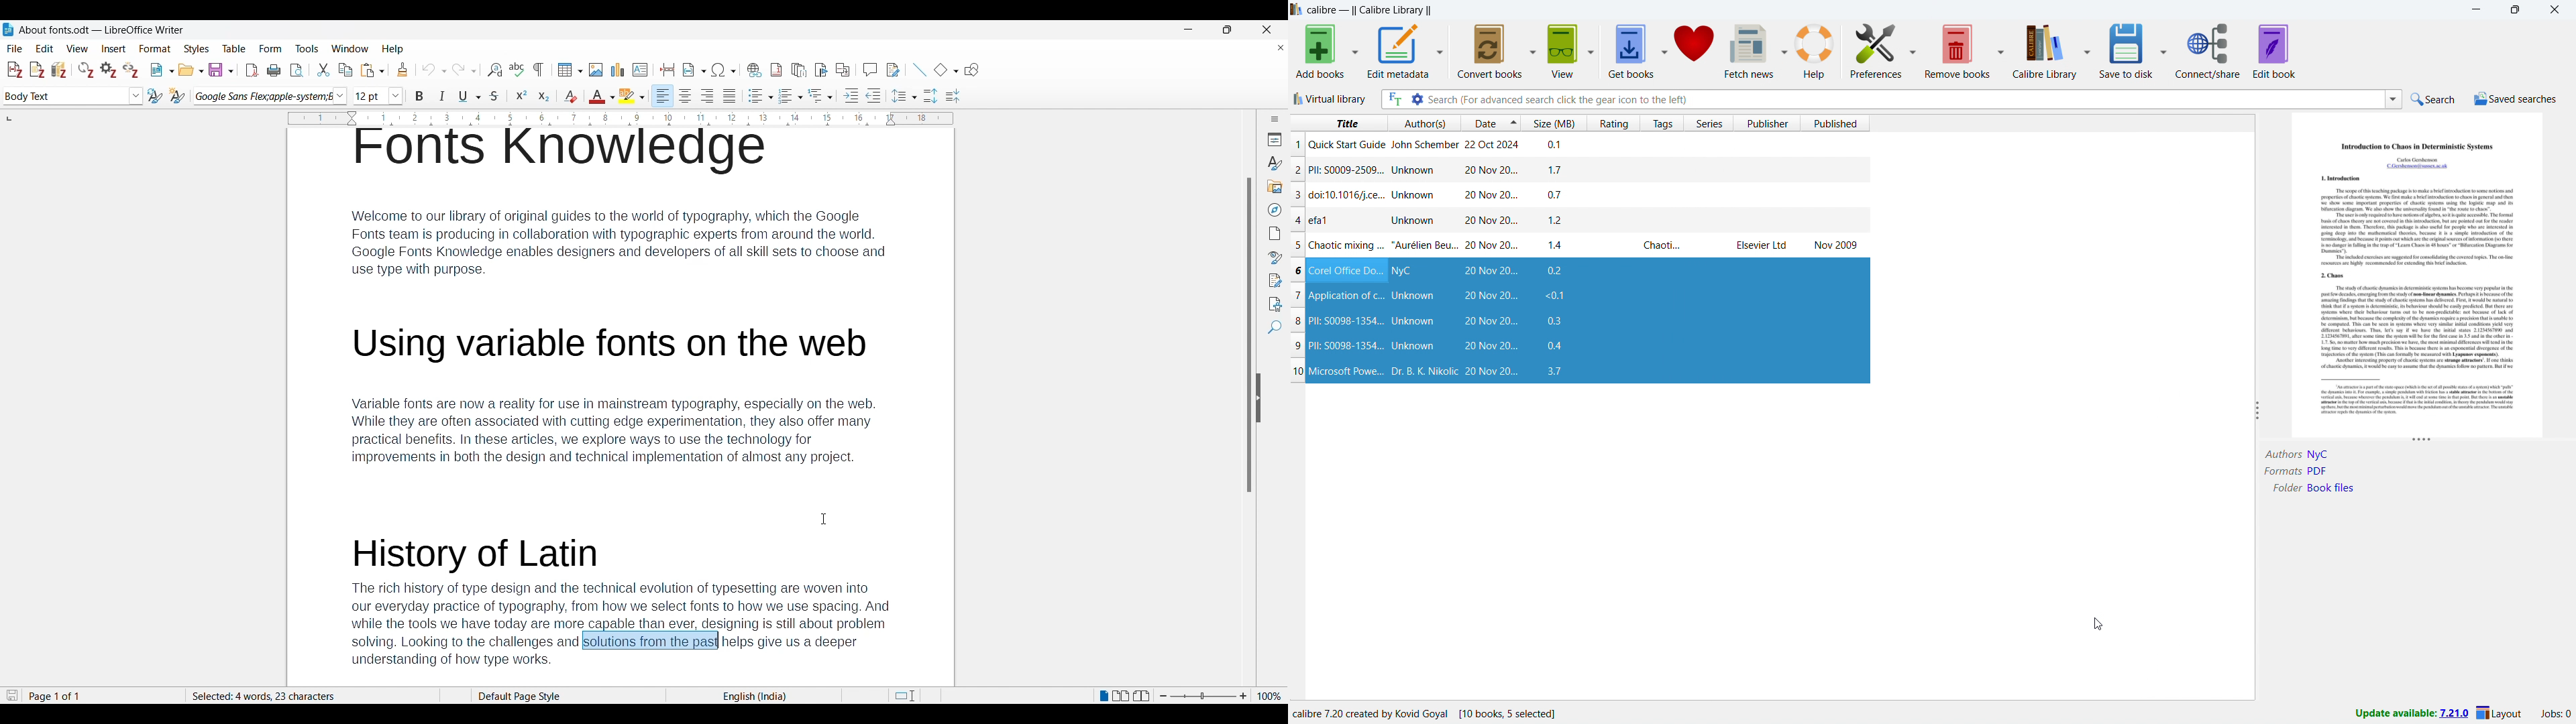 This screenshot has width=2576, height=728. What do you see at coordinates (45, 48) in the screenshot?
I see `Edit menu` at bounding box center [45, 48].